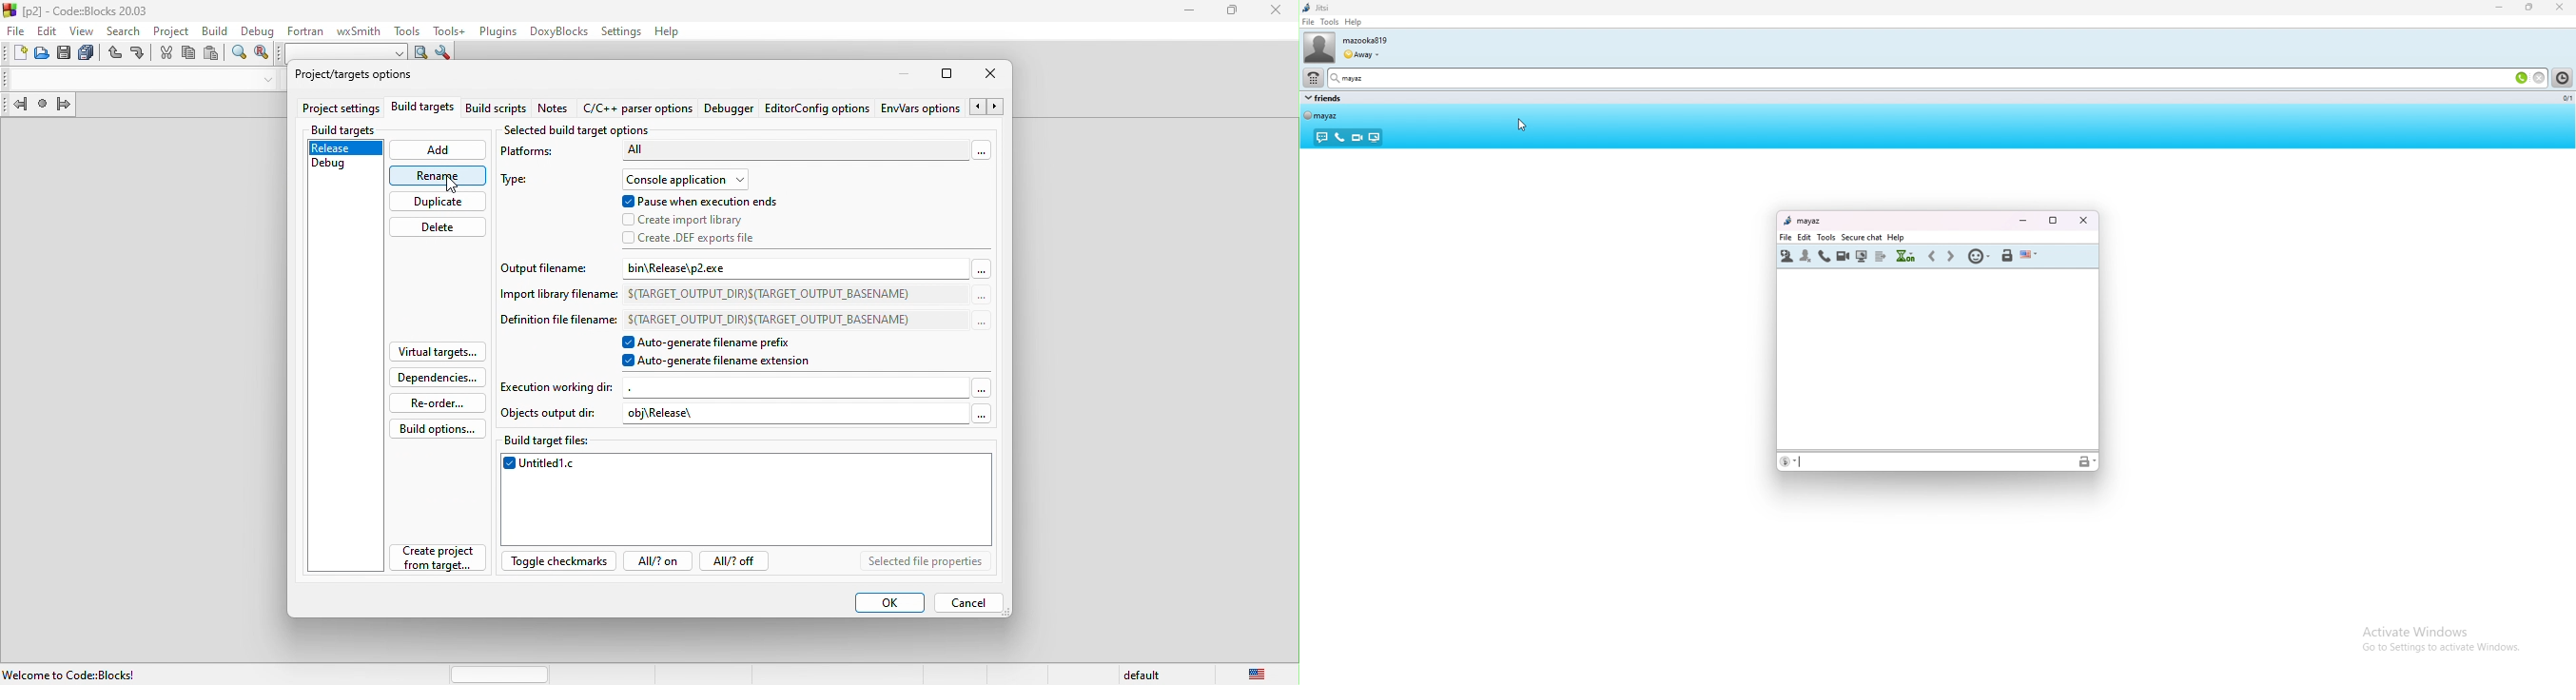 This screenshot has height=700, width=2576. What do you see at coordinates (557, 298) in the screenshot?
I see `import library file name` at bounding box center [557, 298].